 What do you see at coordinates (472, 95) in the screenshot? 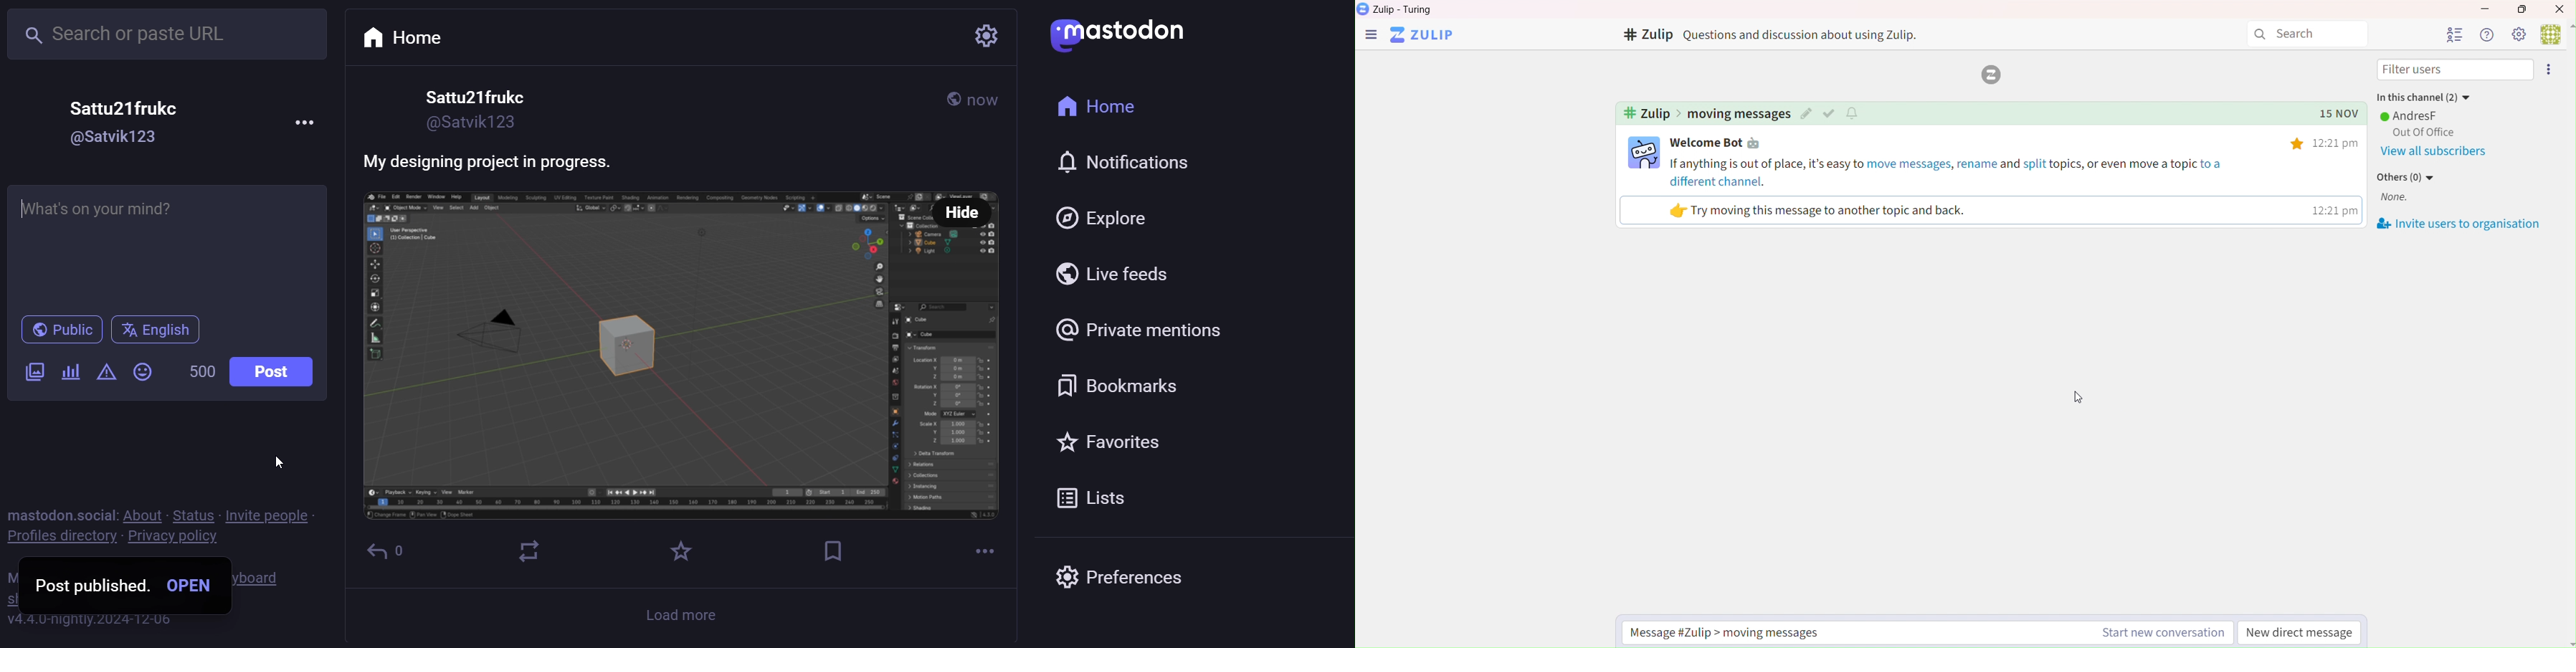
I see `name` at bounding box center [472, 95].